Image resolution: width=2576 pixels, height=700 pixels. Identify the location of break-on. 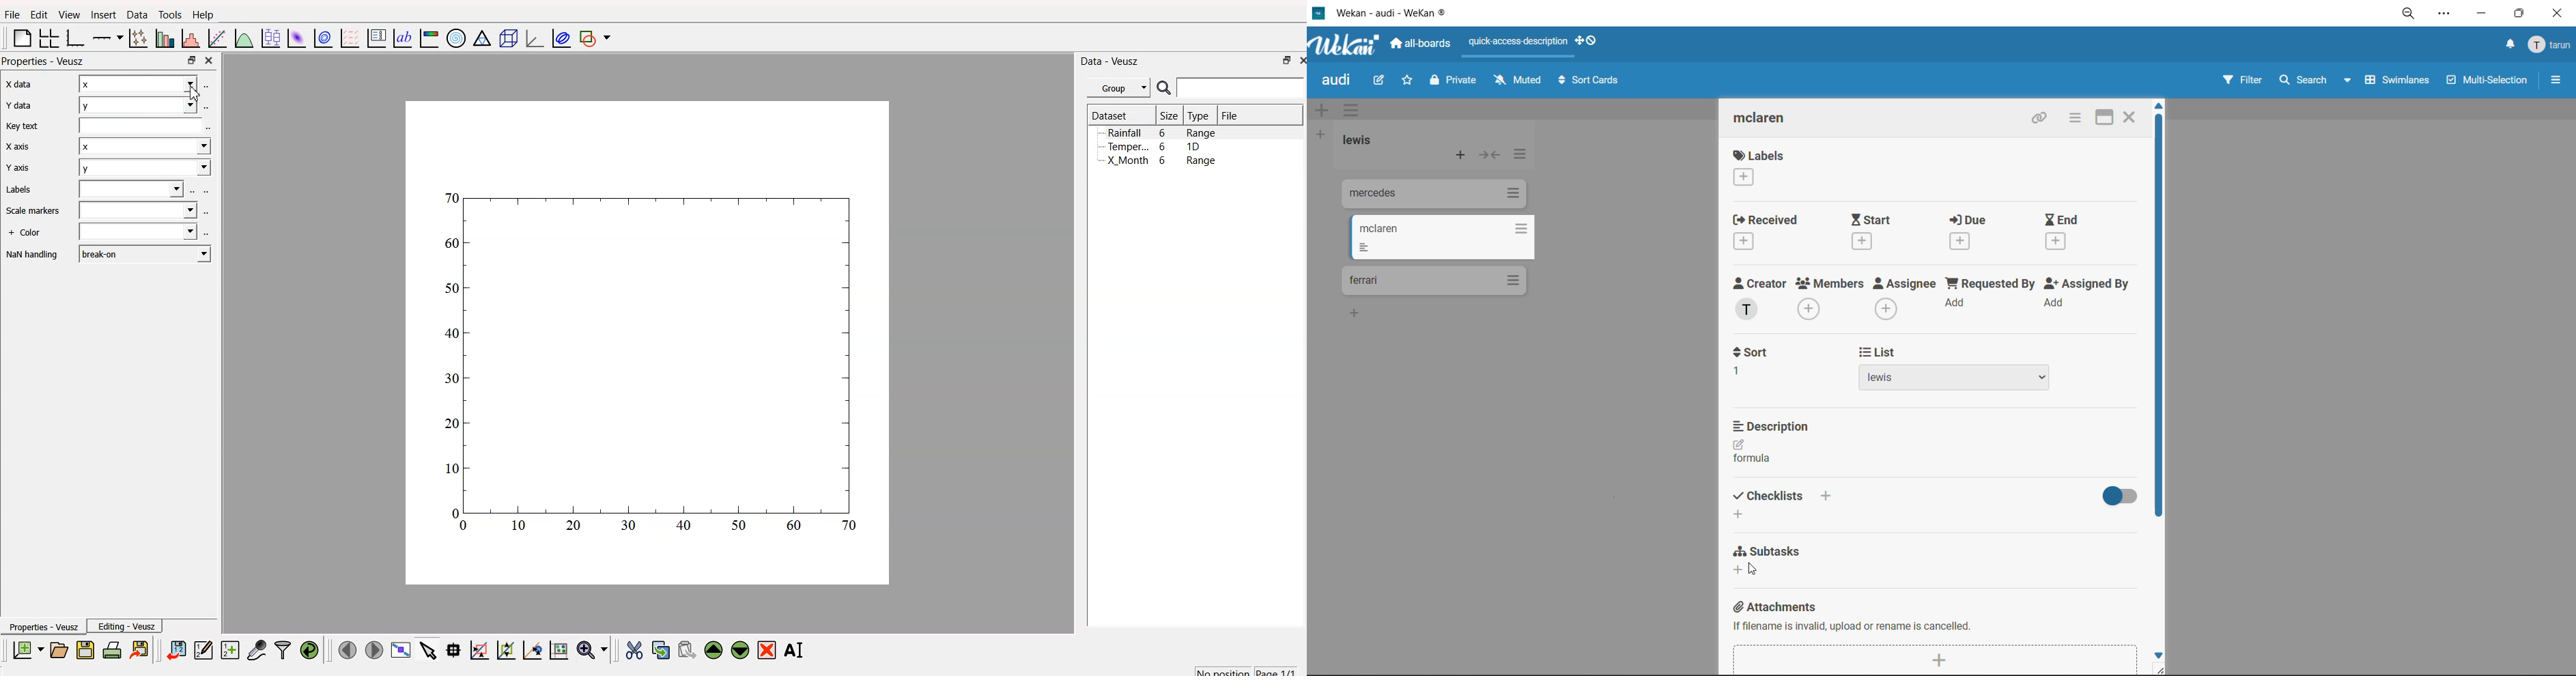
(141, 253).